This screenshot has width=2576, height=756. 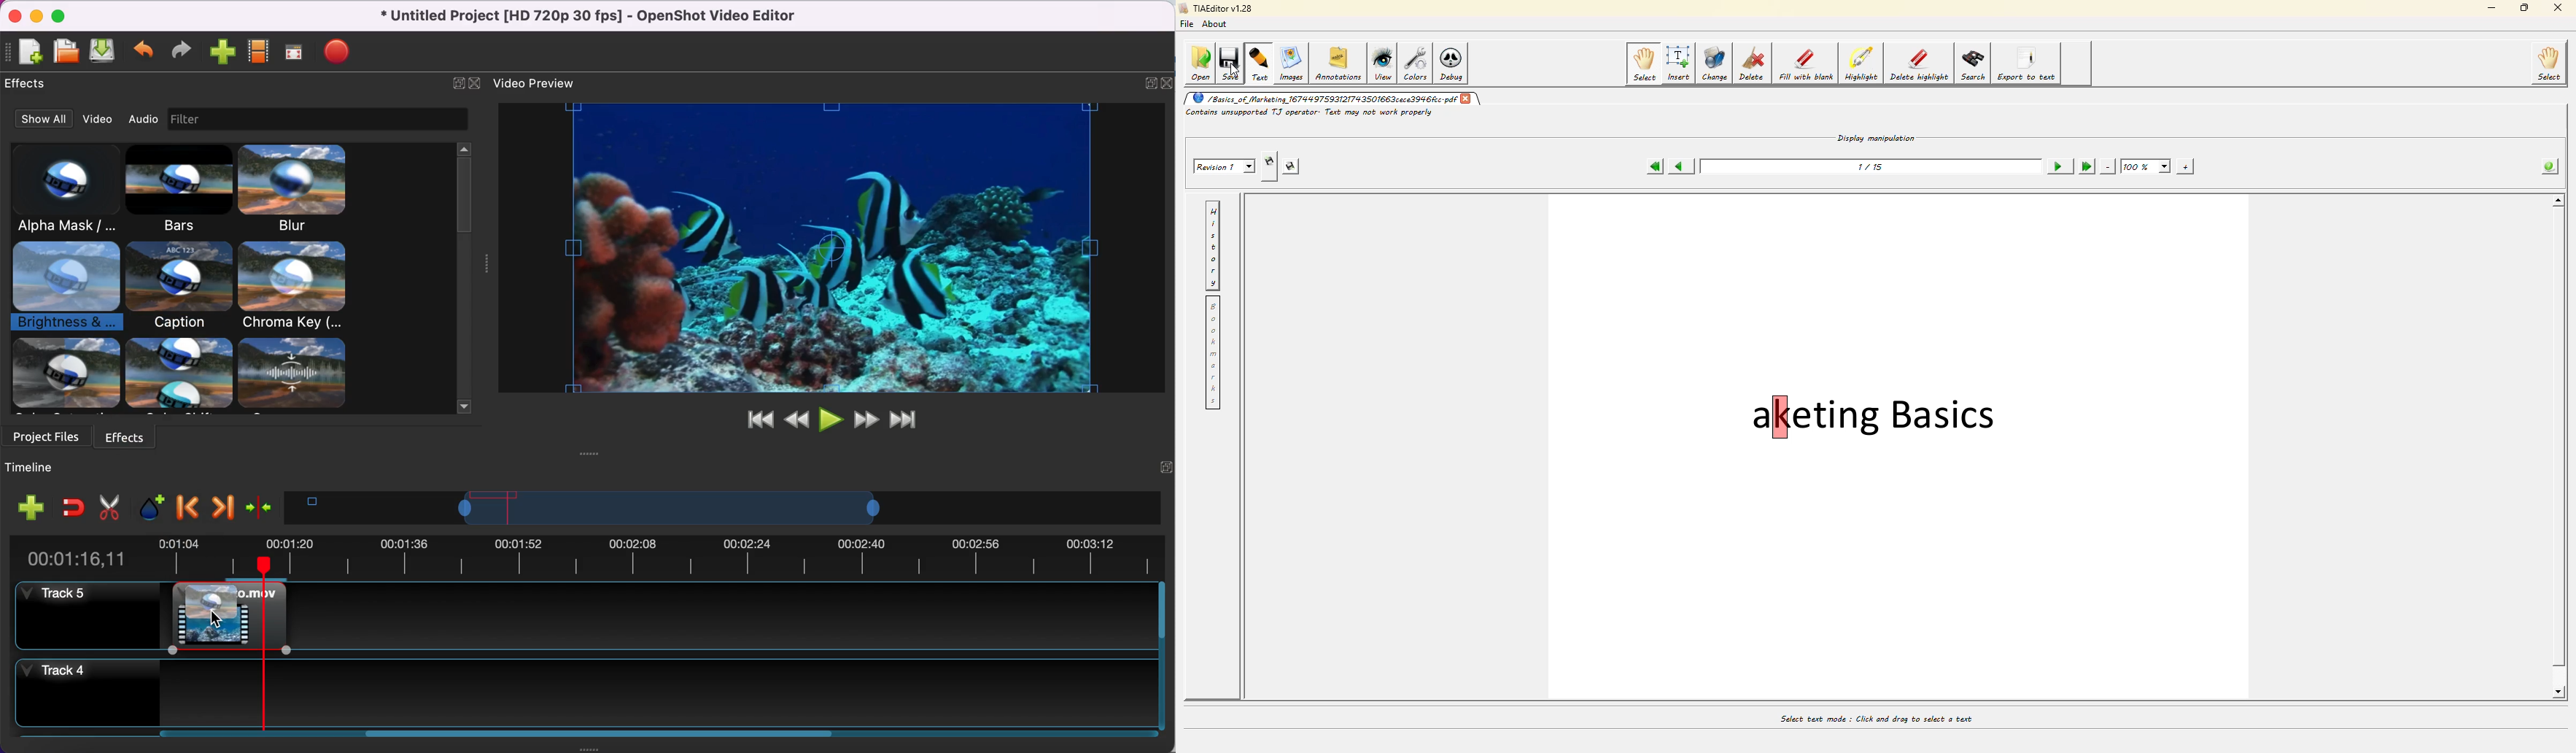 What do you see at coordinates (145, 50) in the screenshot?
I see `undo` at bounding box center [145, 50].